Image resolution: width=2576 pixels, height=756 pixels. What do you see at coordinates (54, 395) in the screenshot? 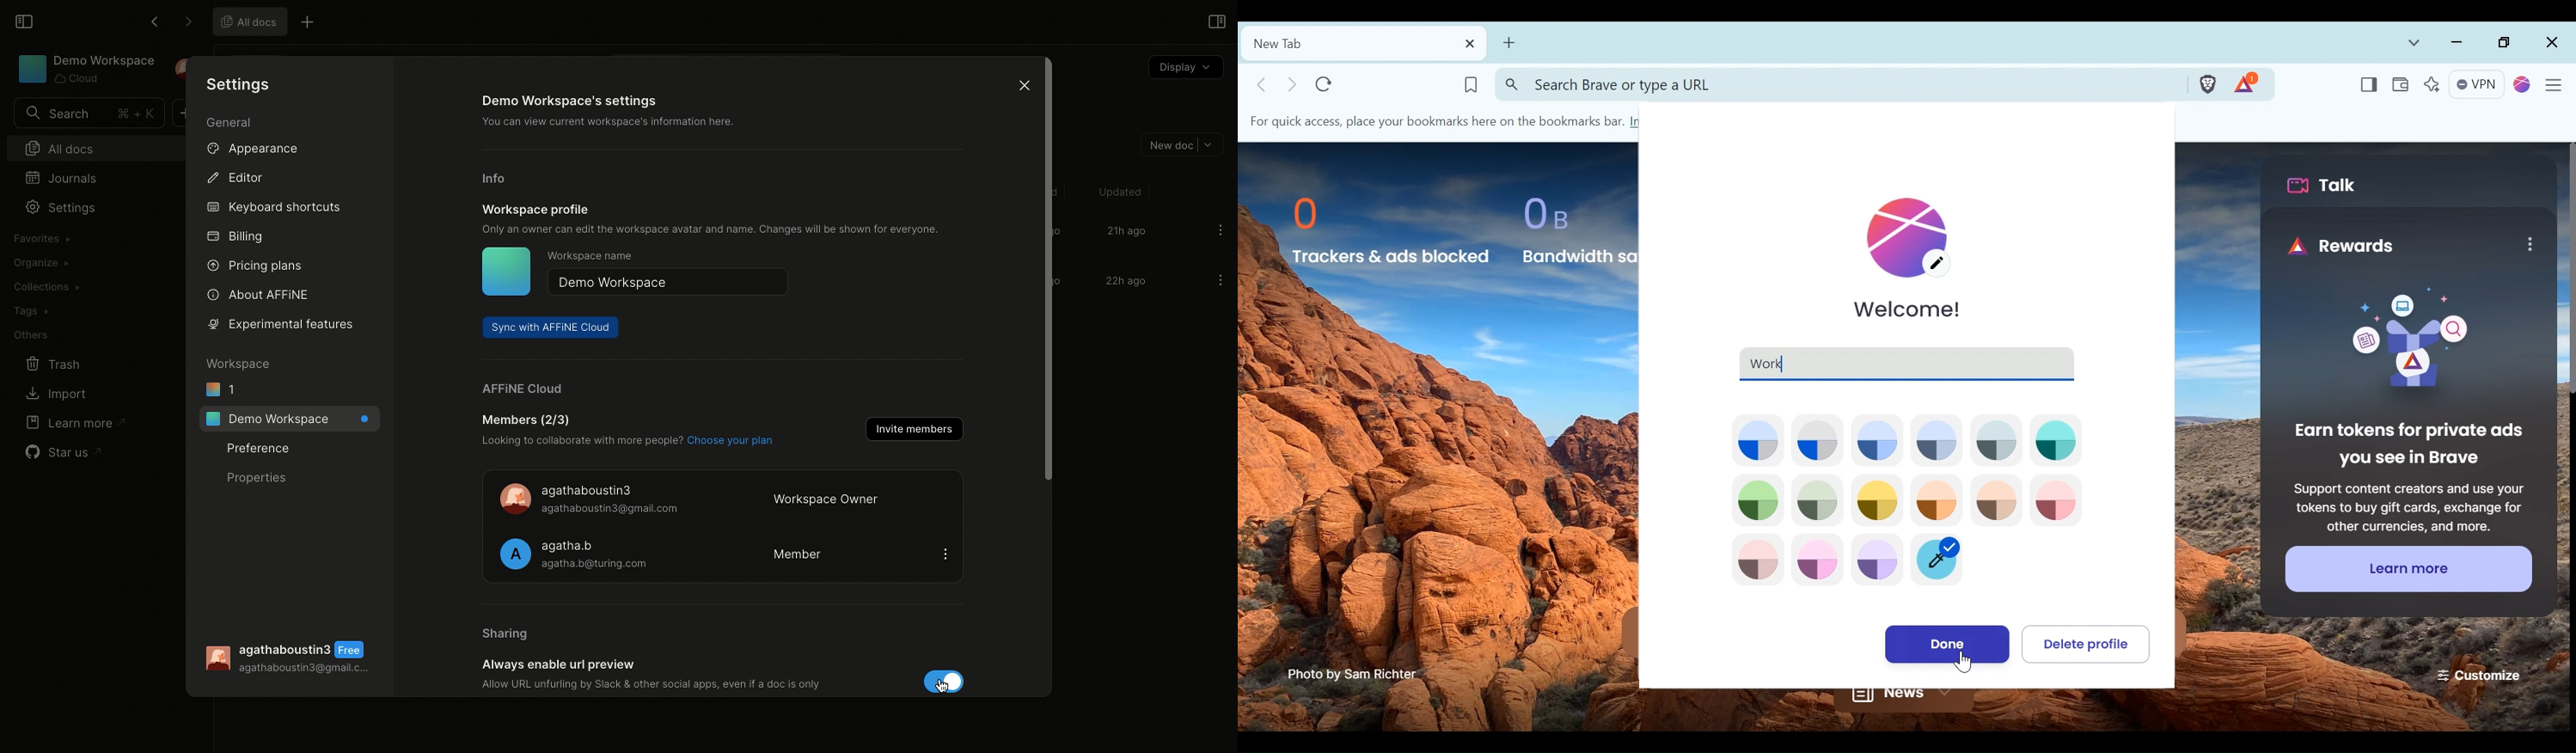
I see `Import` at bounding box center [54, 395].